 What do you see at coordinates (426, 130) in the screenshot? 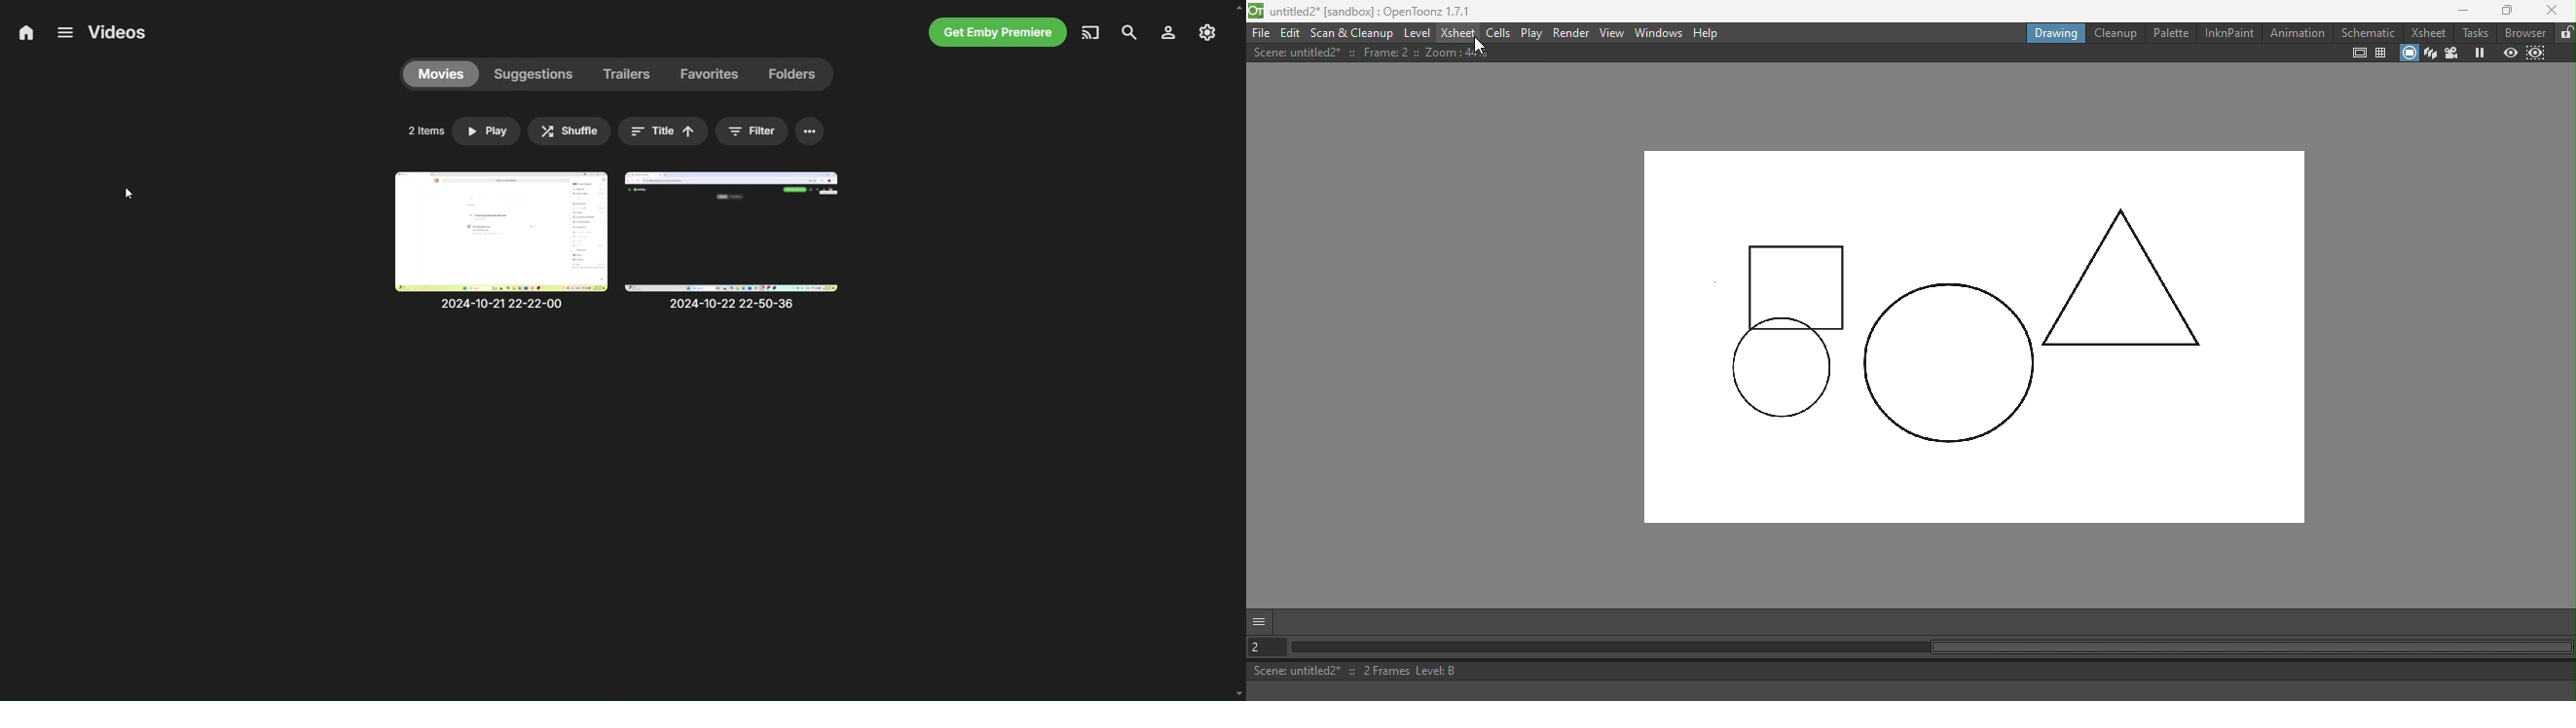
I see `2 items` at bounding box center [426, 130].